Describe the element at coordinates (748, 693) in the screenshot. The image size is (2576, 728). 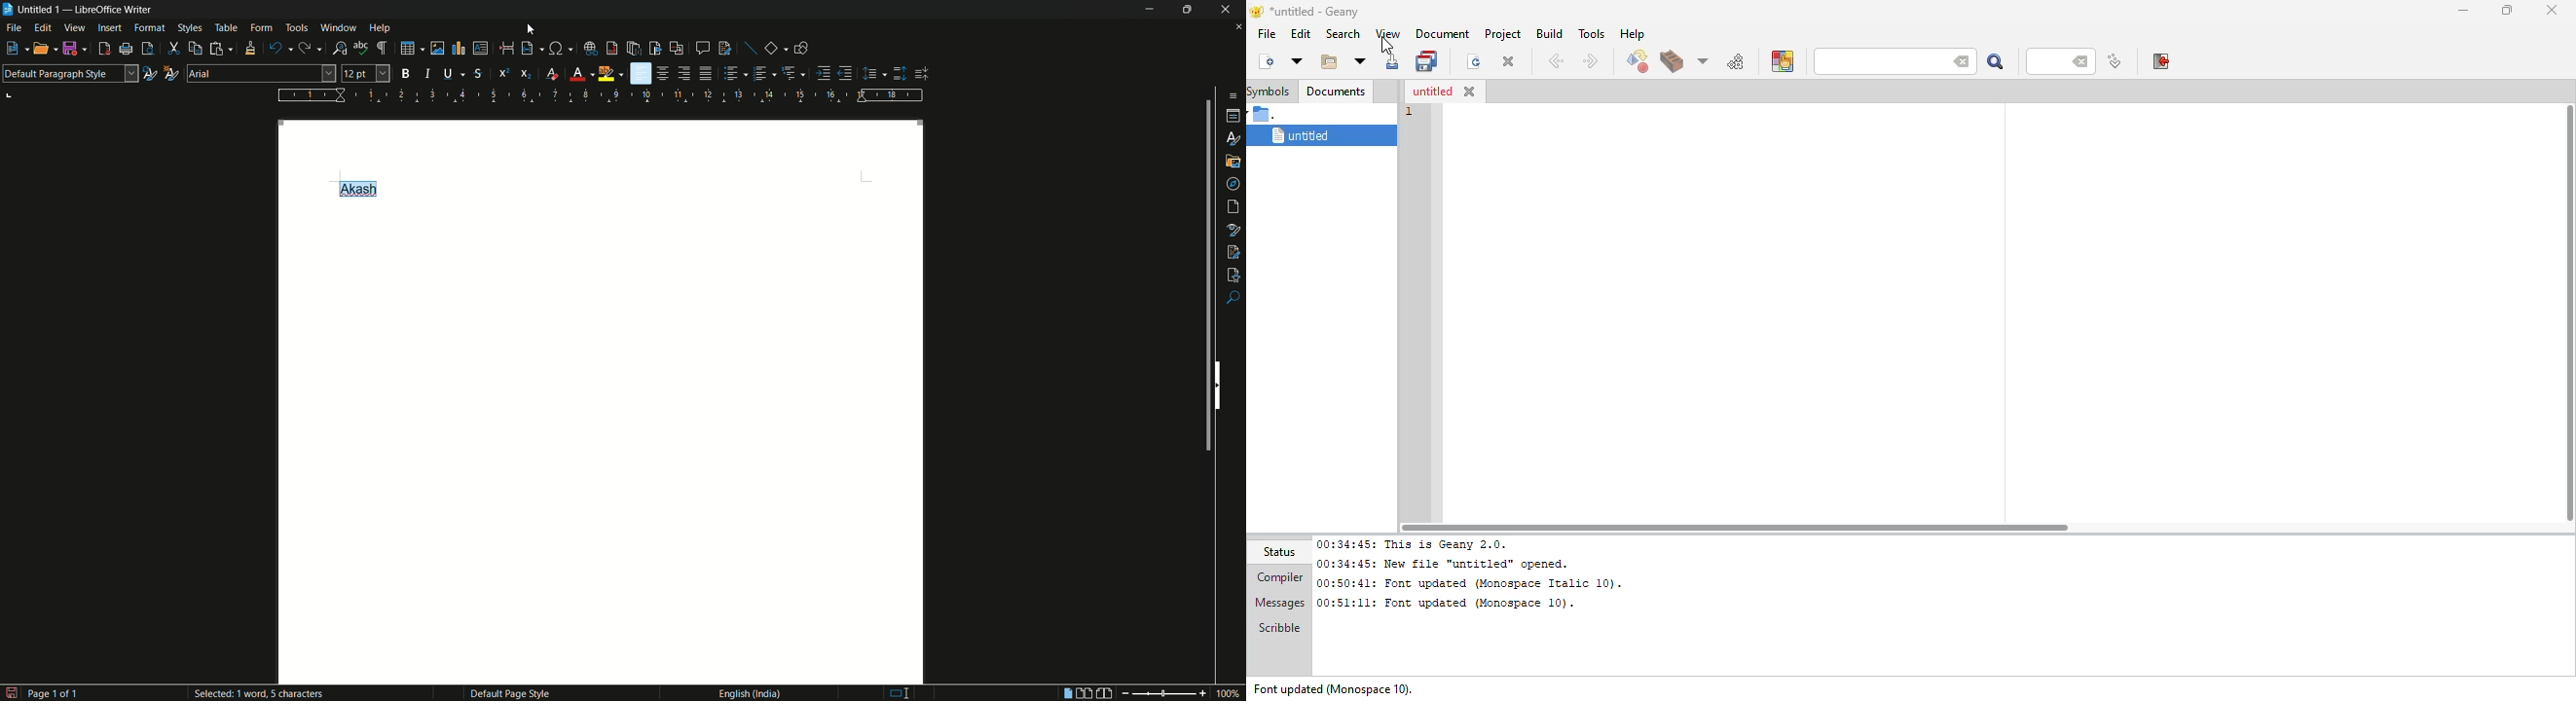
I see `language` at that location.